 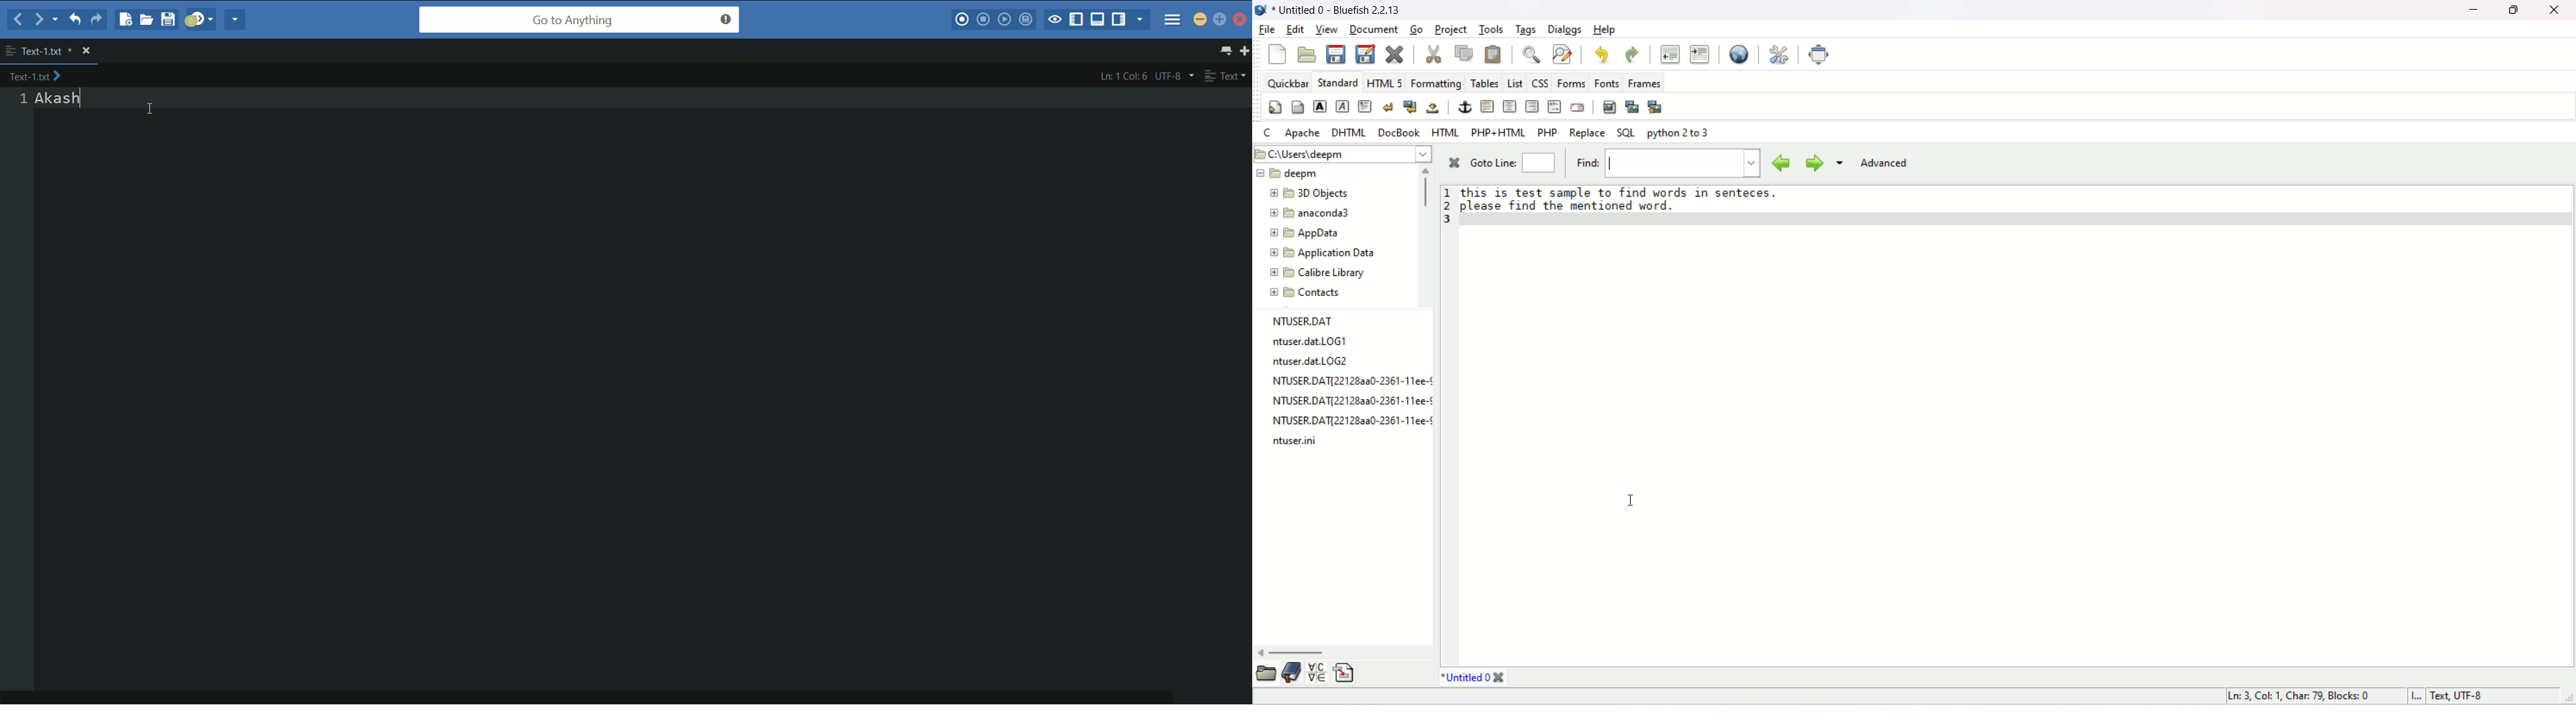 What do you see at coordinates (1465, 677) in the screenshot?
I see `title` at bounding box center [1465, 677].